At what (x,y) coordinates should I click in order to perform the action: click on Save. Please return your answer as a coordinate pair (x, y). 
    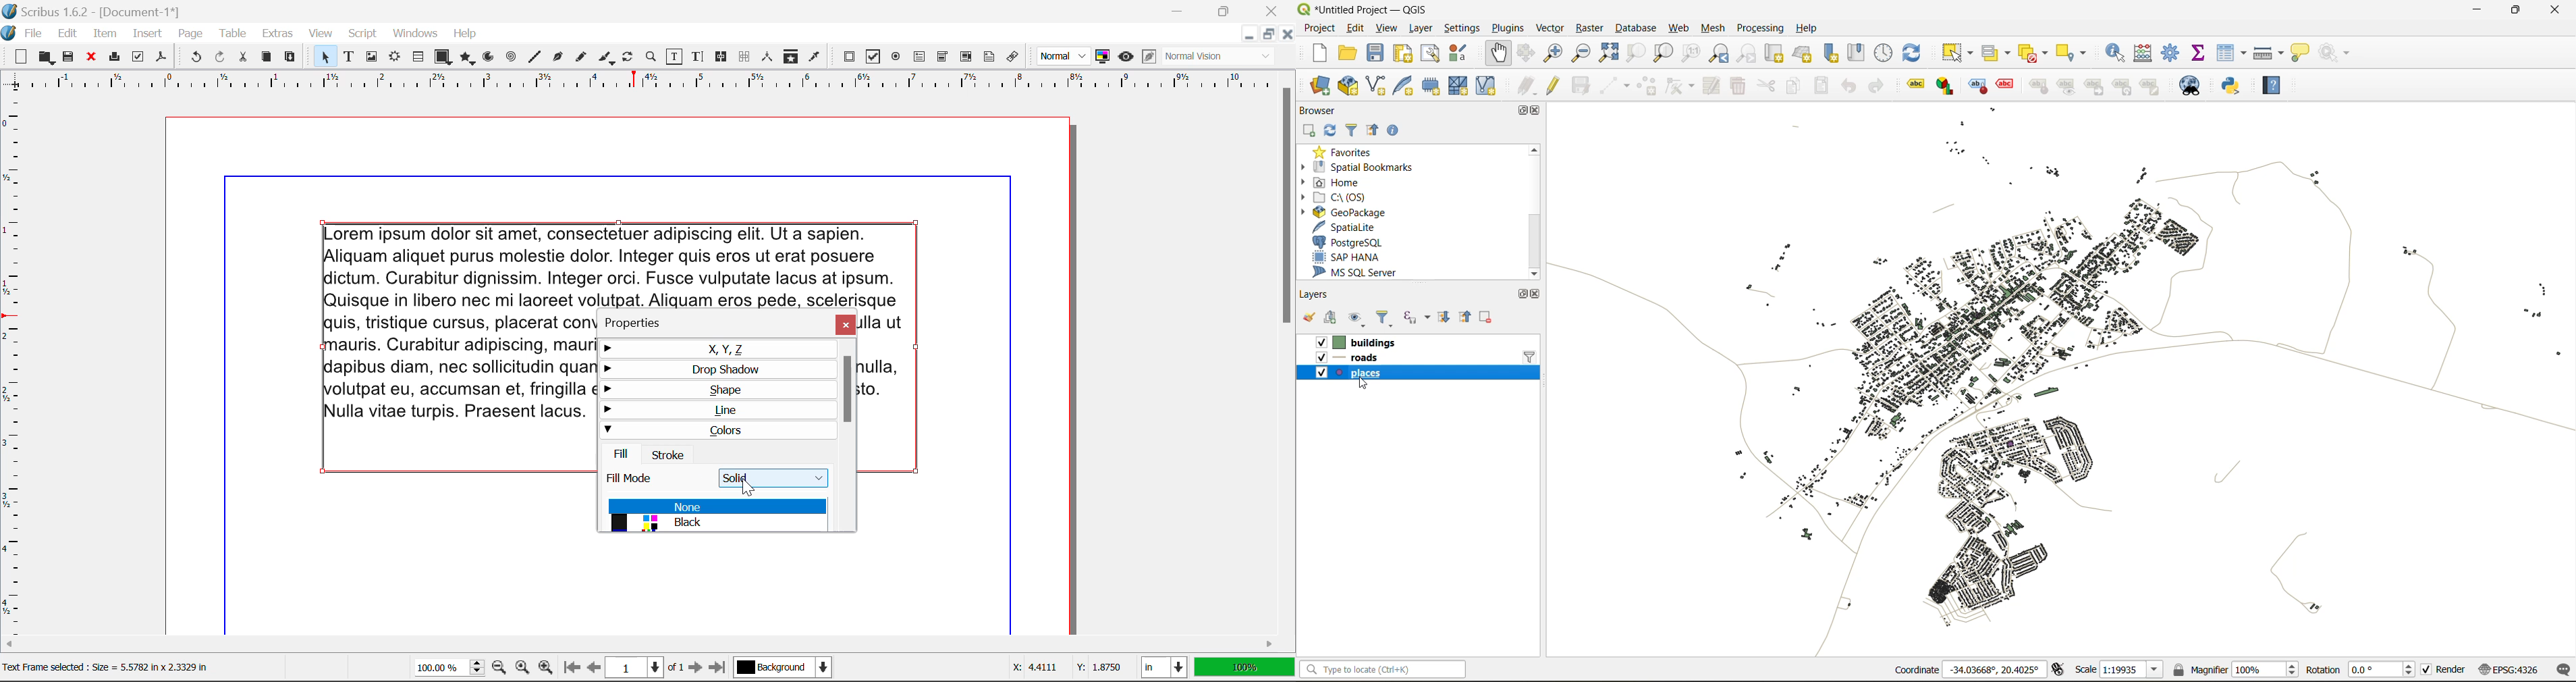
    Looking at the image, I should click on (70, 57).